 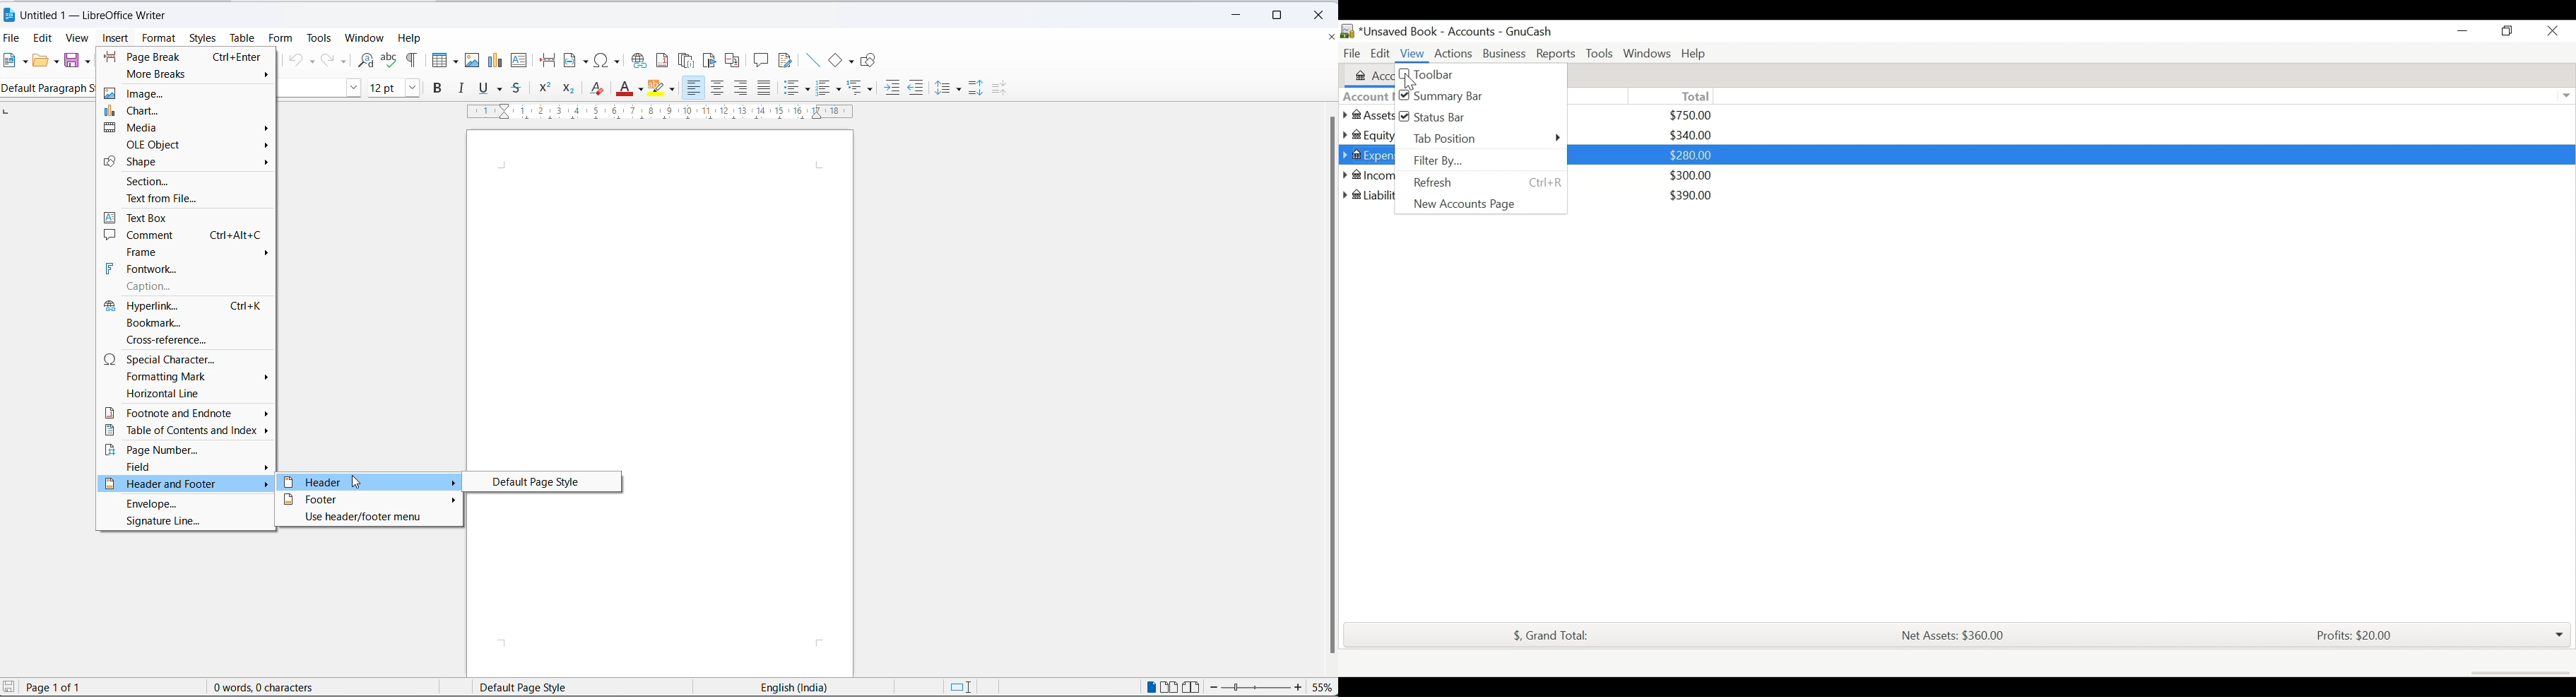 What do you see at coordinates (117, 39) in the screenshot?
I see `insert` at bounding box center [117, 39].